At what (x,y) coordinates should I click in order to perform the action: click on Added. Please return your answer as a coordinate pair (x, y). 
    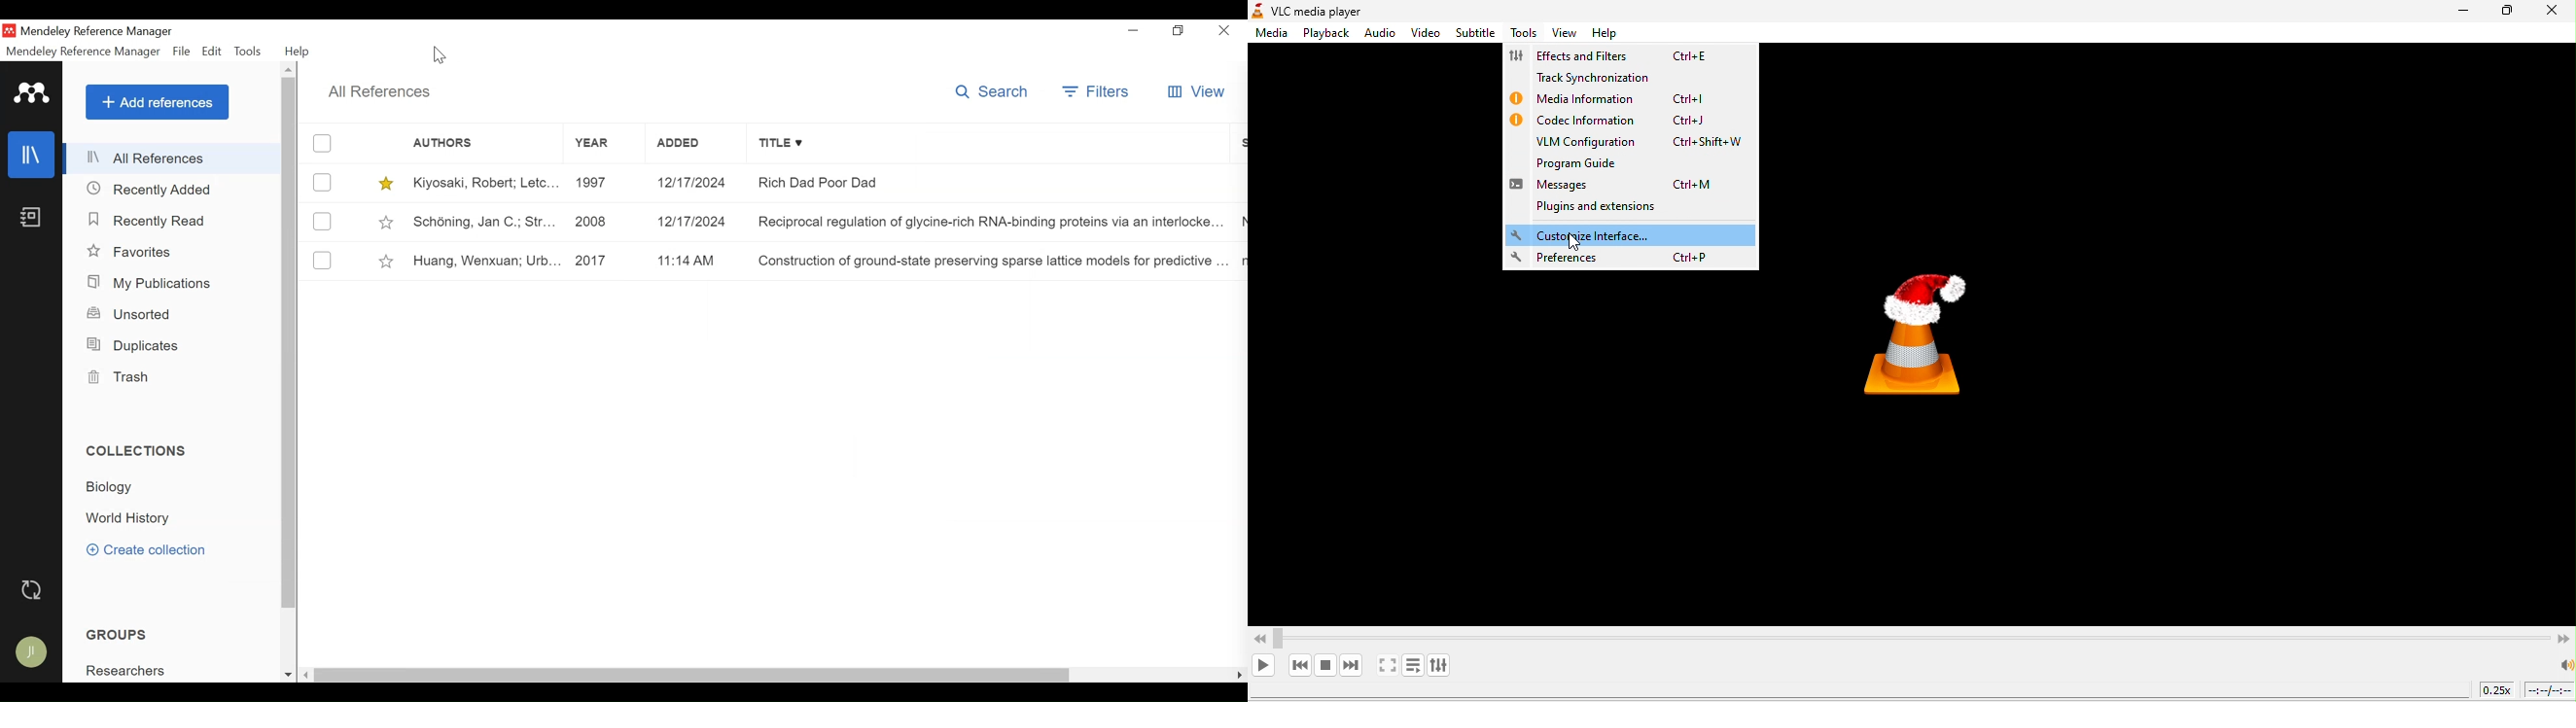
    Looking at the image, I should click on (697, 144).